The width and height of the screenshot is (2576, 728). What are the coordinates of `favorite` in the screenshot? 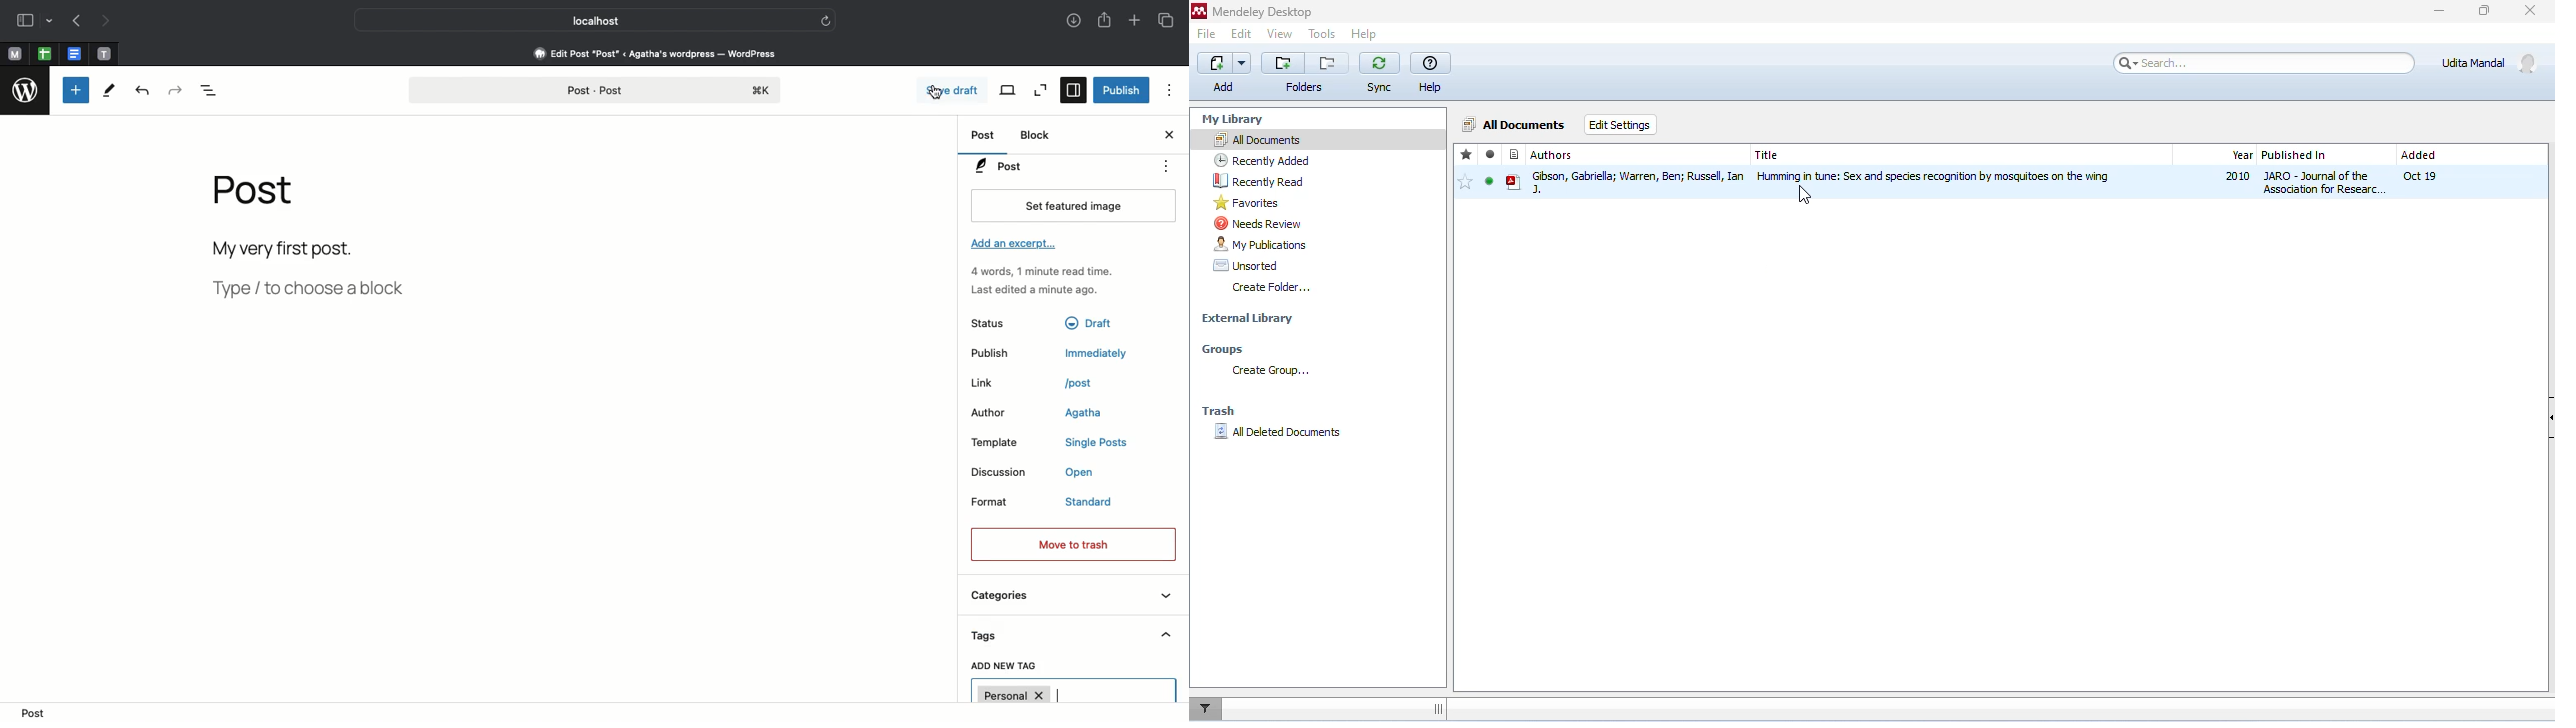 It's located at (1468, 154).